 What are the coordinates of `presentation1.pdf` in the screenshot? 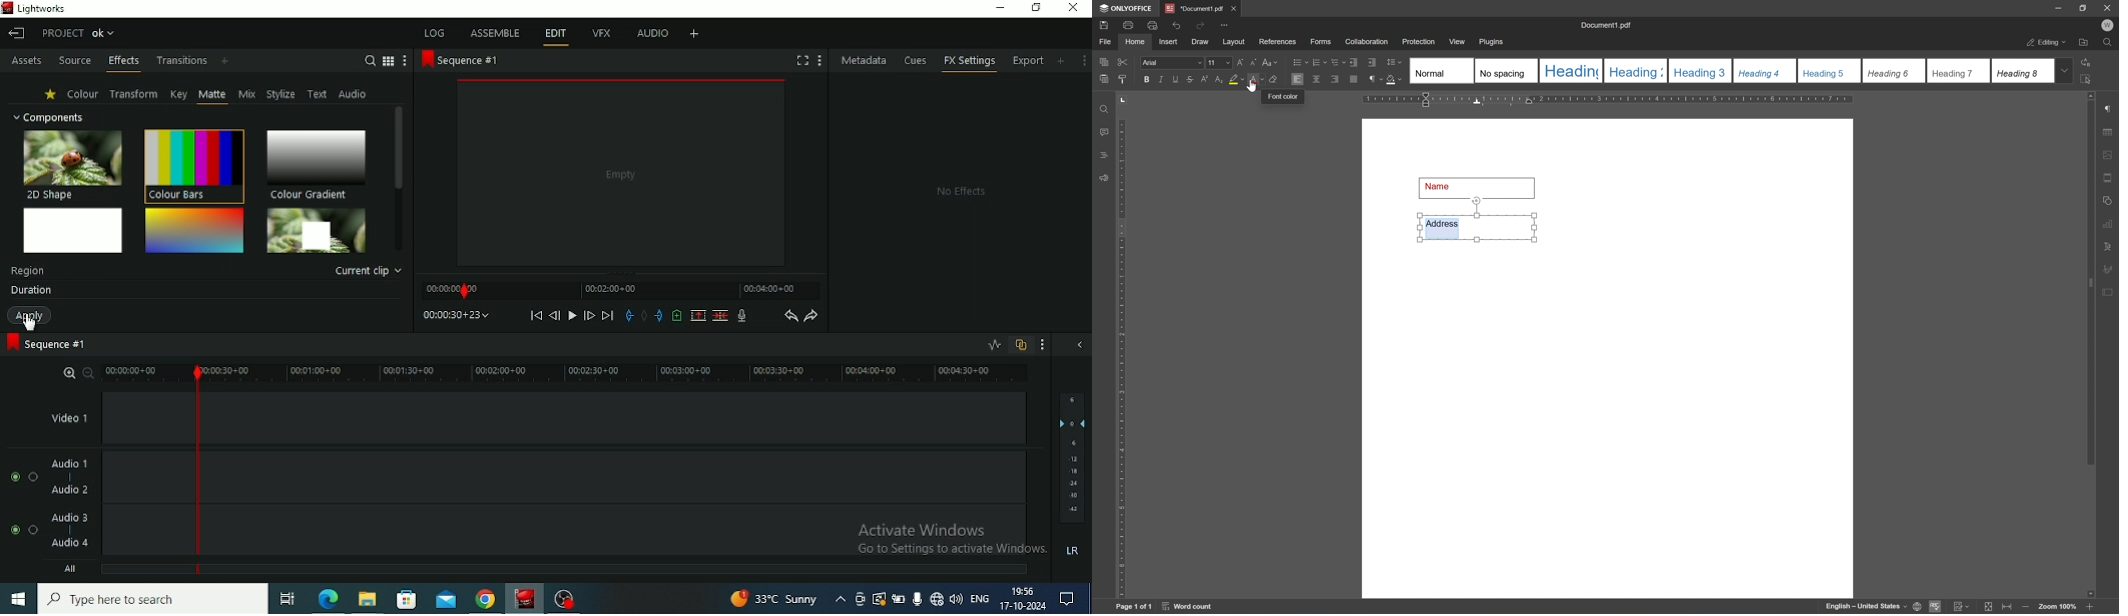 It's located at (1194, 8).